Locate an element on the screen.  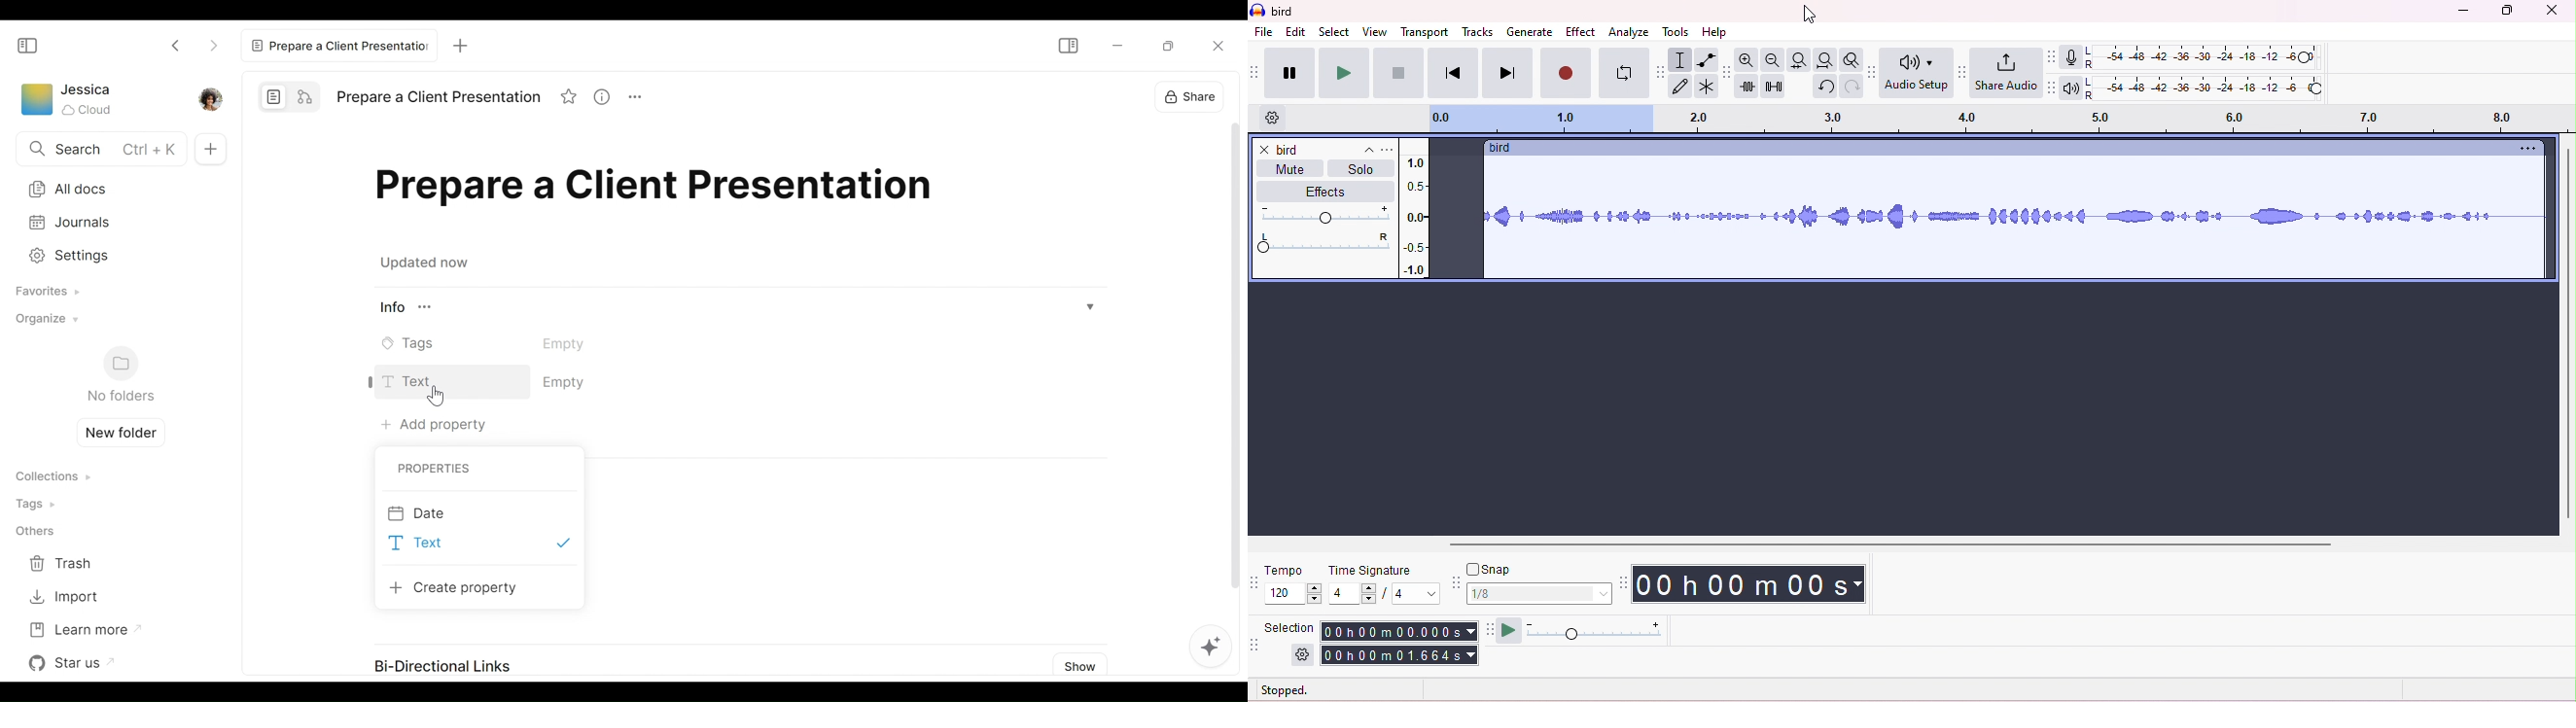
Cloud is located at coordinates (88, 110).